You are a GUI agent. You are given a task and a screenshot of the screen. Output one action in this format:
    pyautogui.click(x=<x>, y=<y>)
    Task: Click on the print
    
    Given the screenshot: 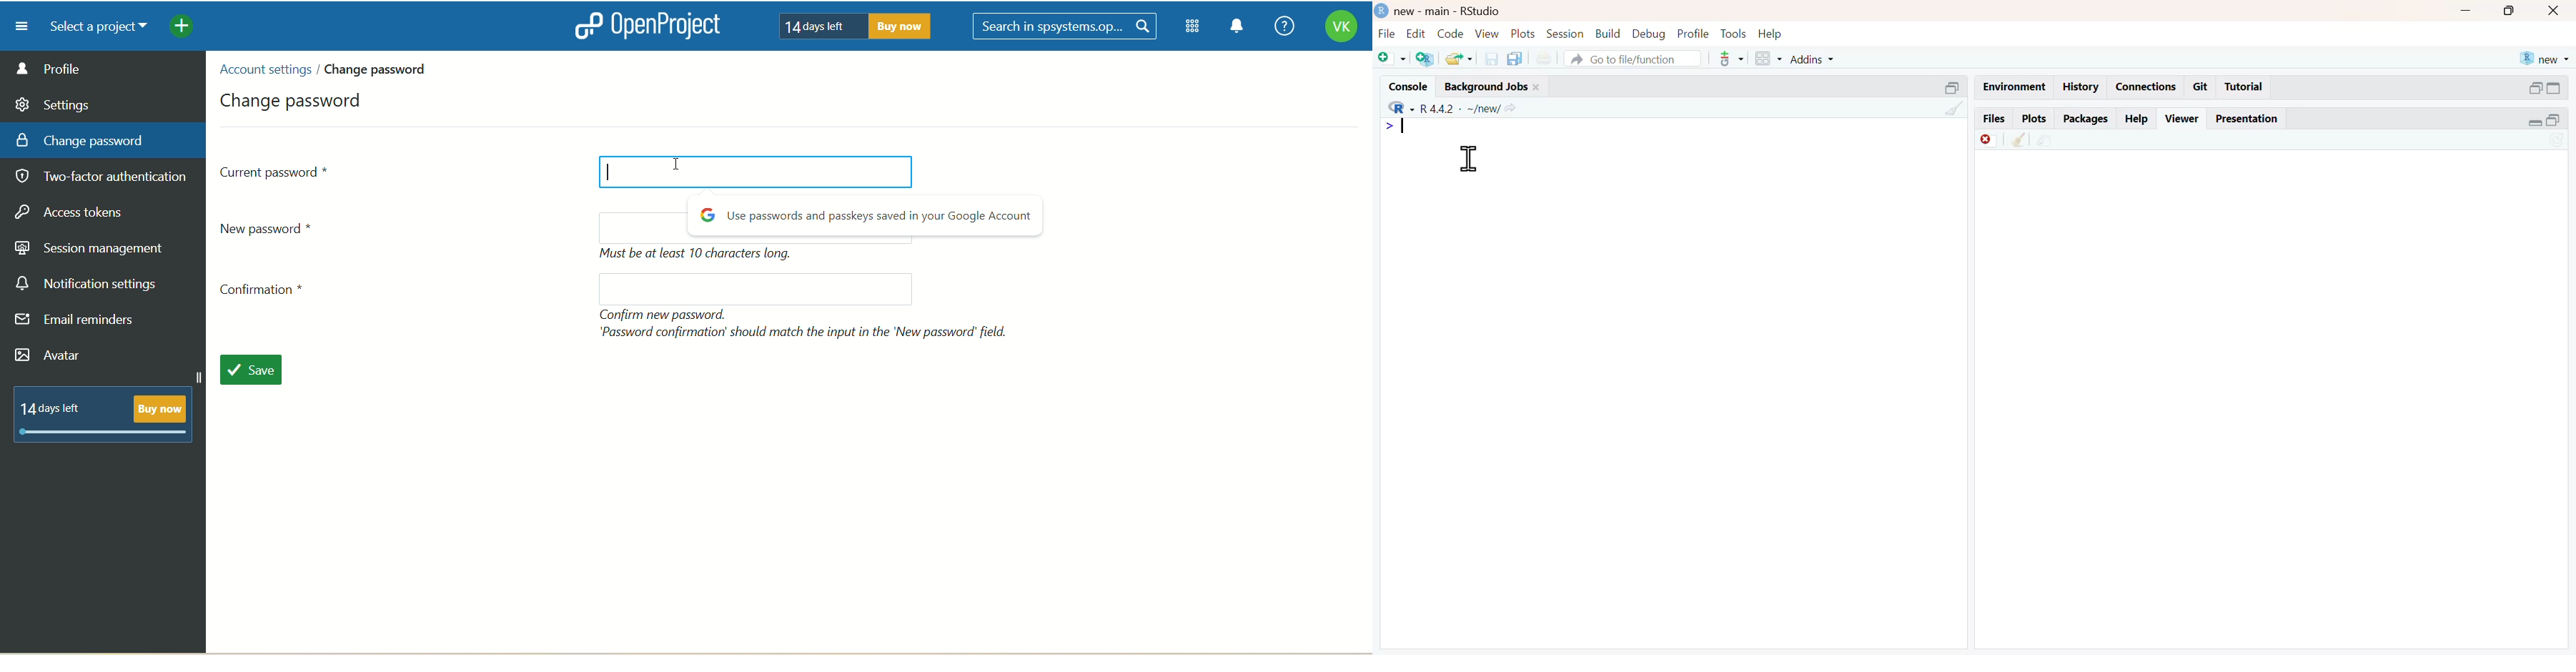 What is the action you would take?
    pyautogui.click(x=1545, y=56)
    